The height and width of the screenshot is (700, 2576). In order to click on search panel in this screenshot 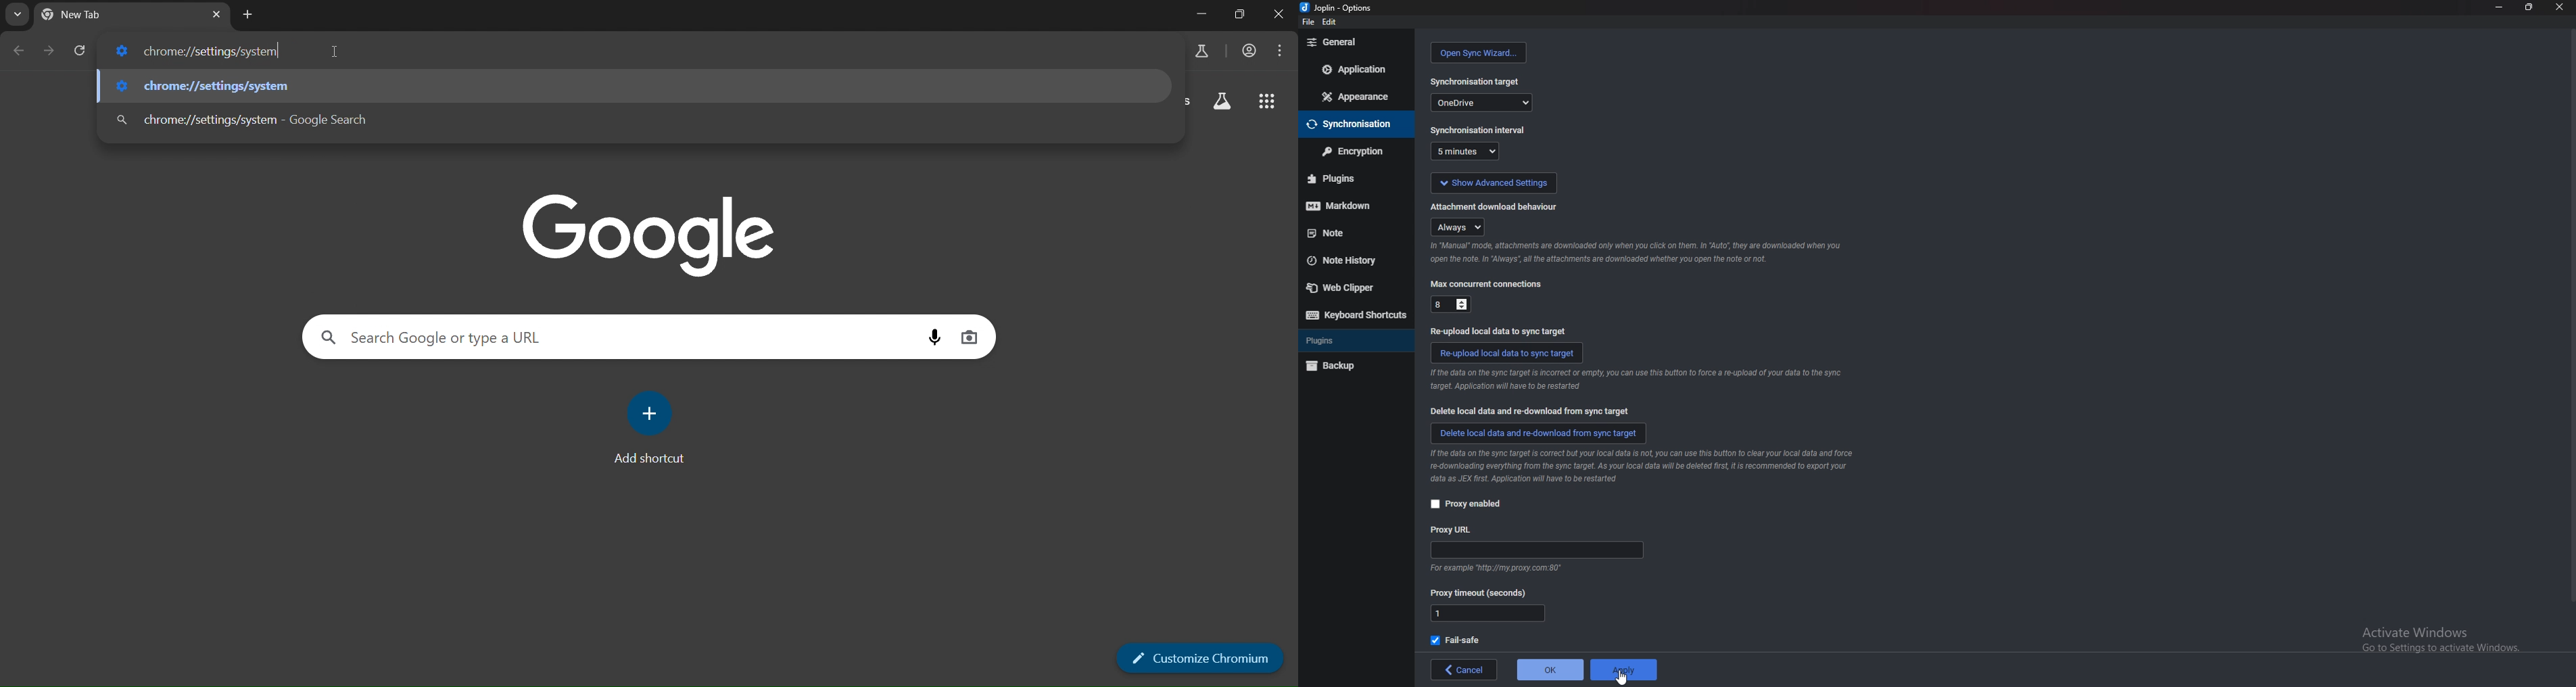, I will do `click(444, 337)`.